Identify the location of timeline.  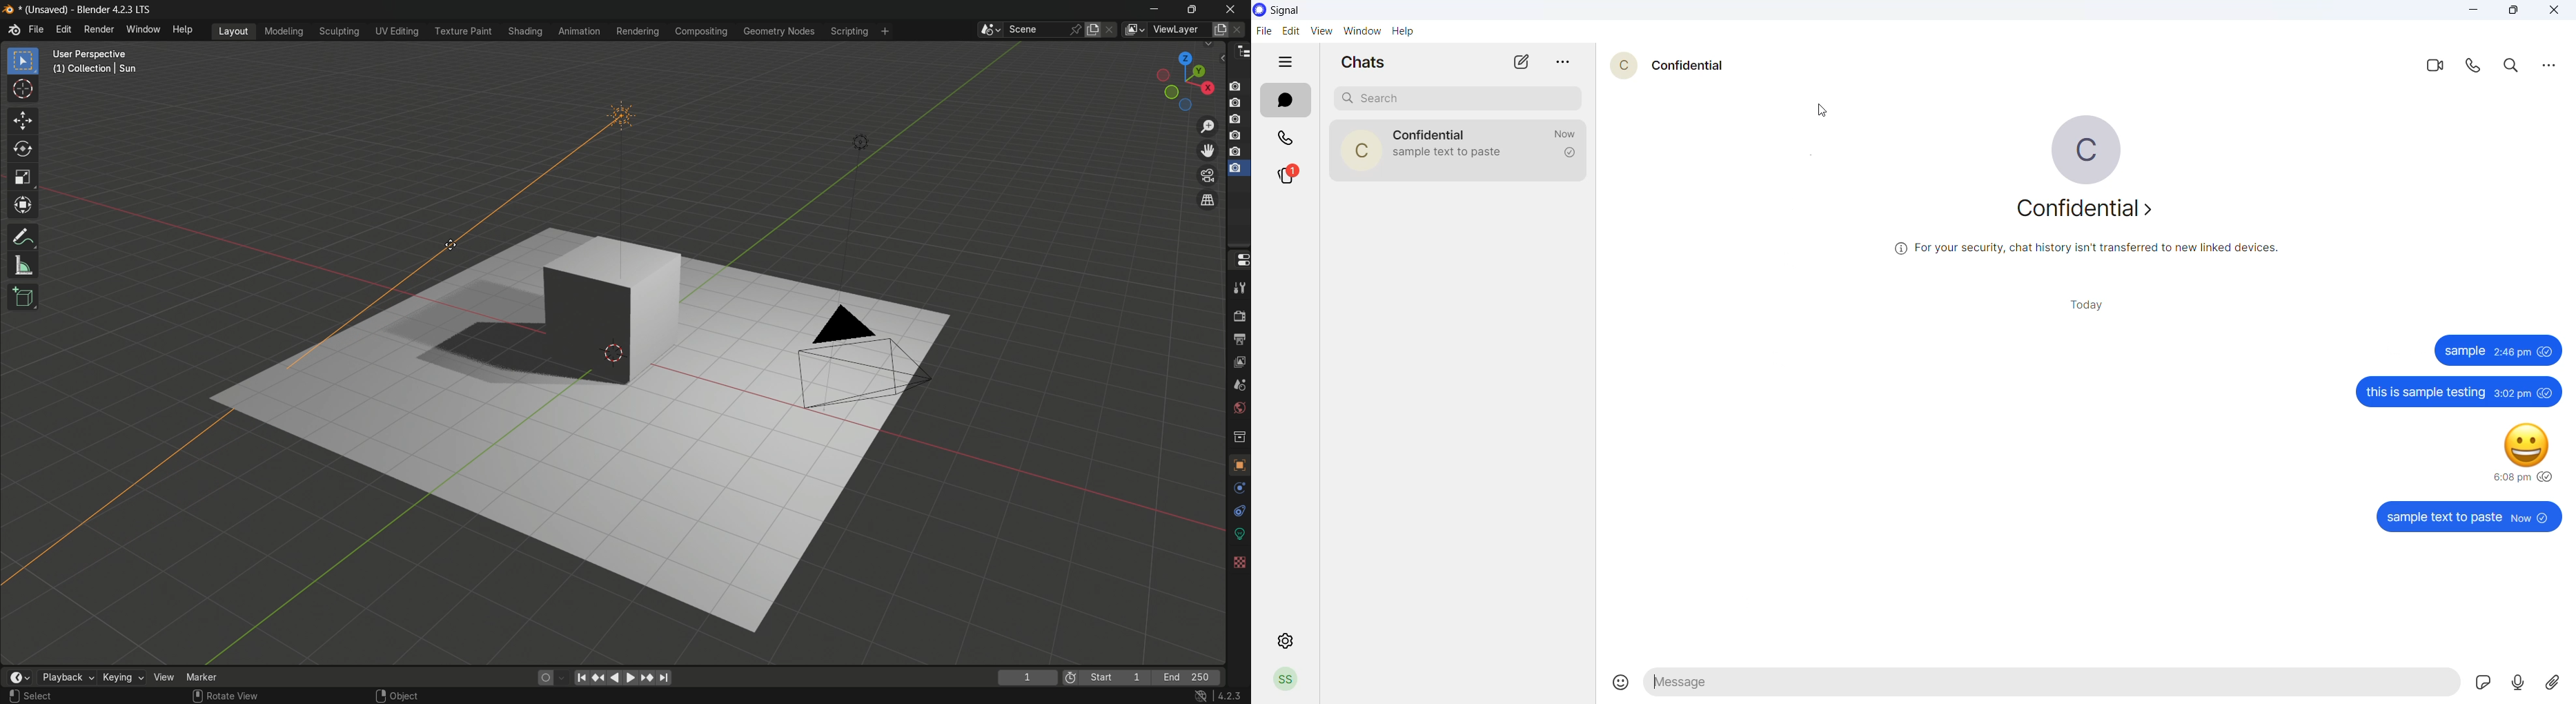
(20, 677).